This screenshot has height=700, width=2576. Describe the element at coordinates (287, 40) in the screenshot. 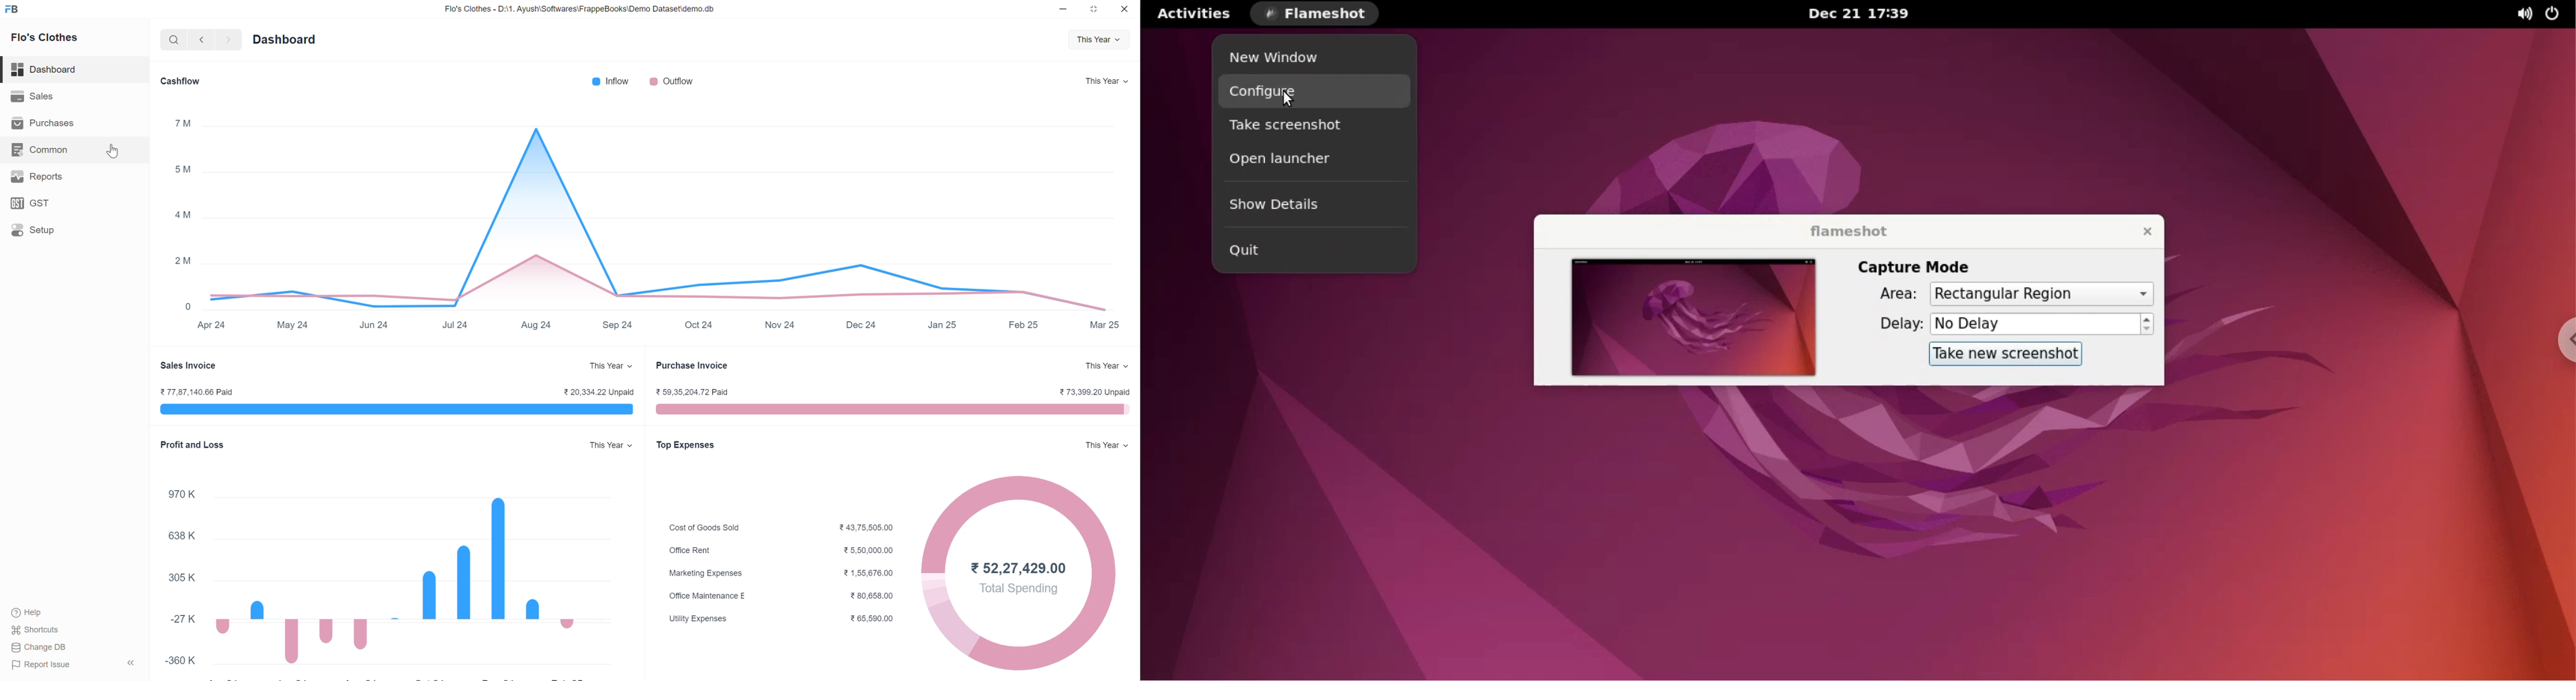

I see `dashboard` at that location.